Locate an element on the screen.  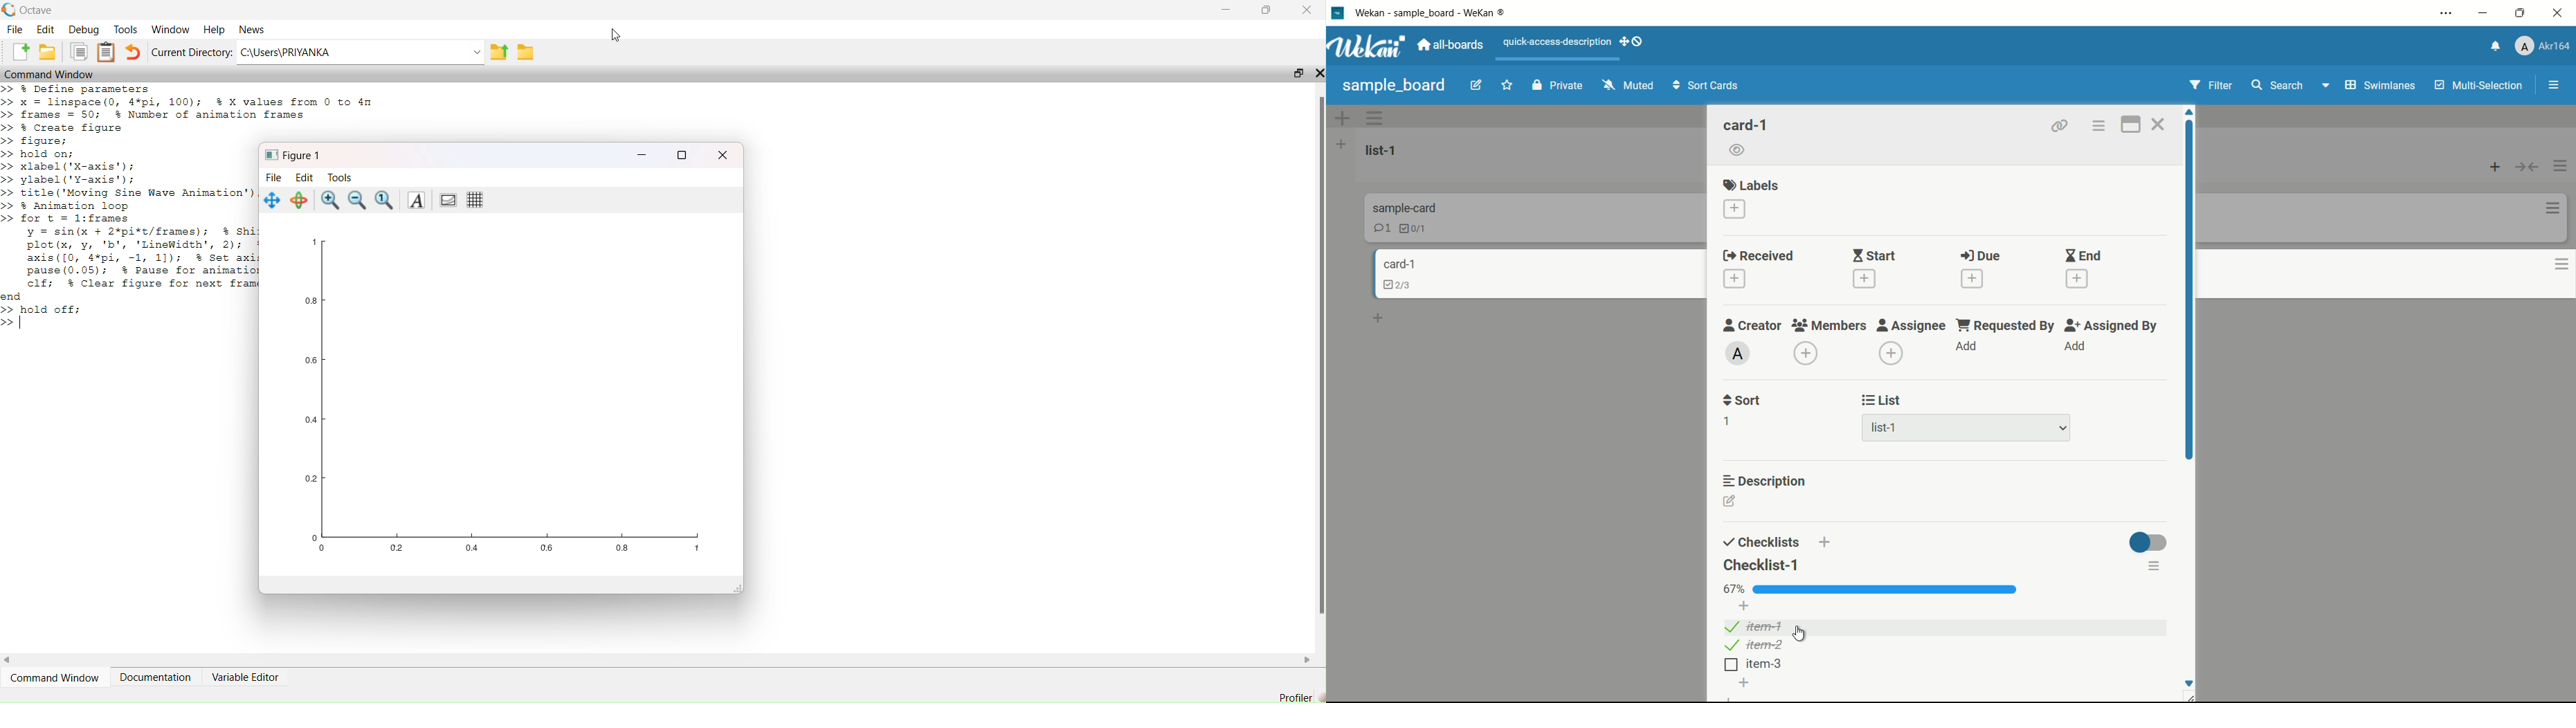
Debug is located at coordinates (84, 28).